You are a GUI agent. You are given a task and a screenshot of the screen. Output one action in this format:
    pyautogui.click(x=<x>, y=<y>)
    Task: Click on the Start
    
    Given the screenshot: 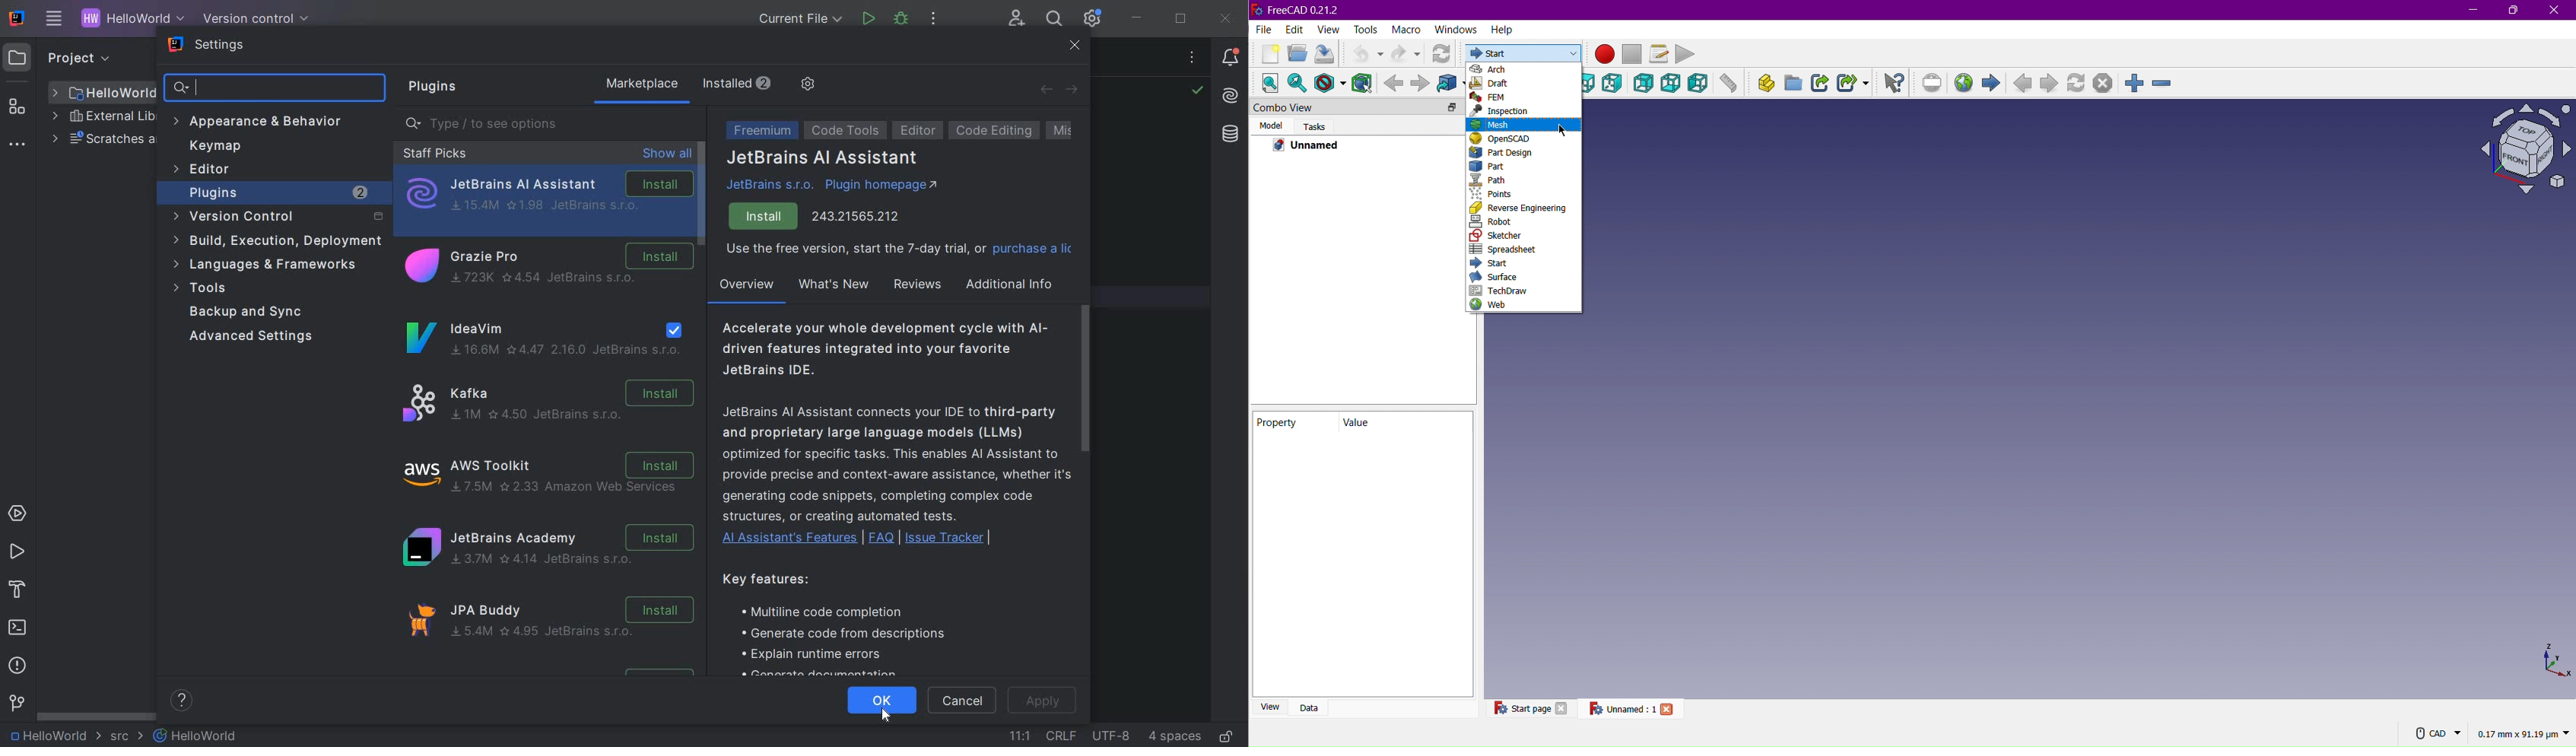 What is the action you would take?
    pyautogui.click(x=1995, y=84)
    